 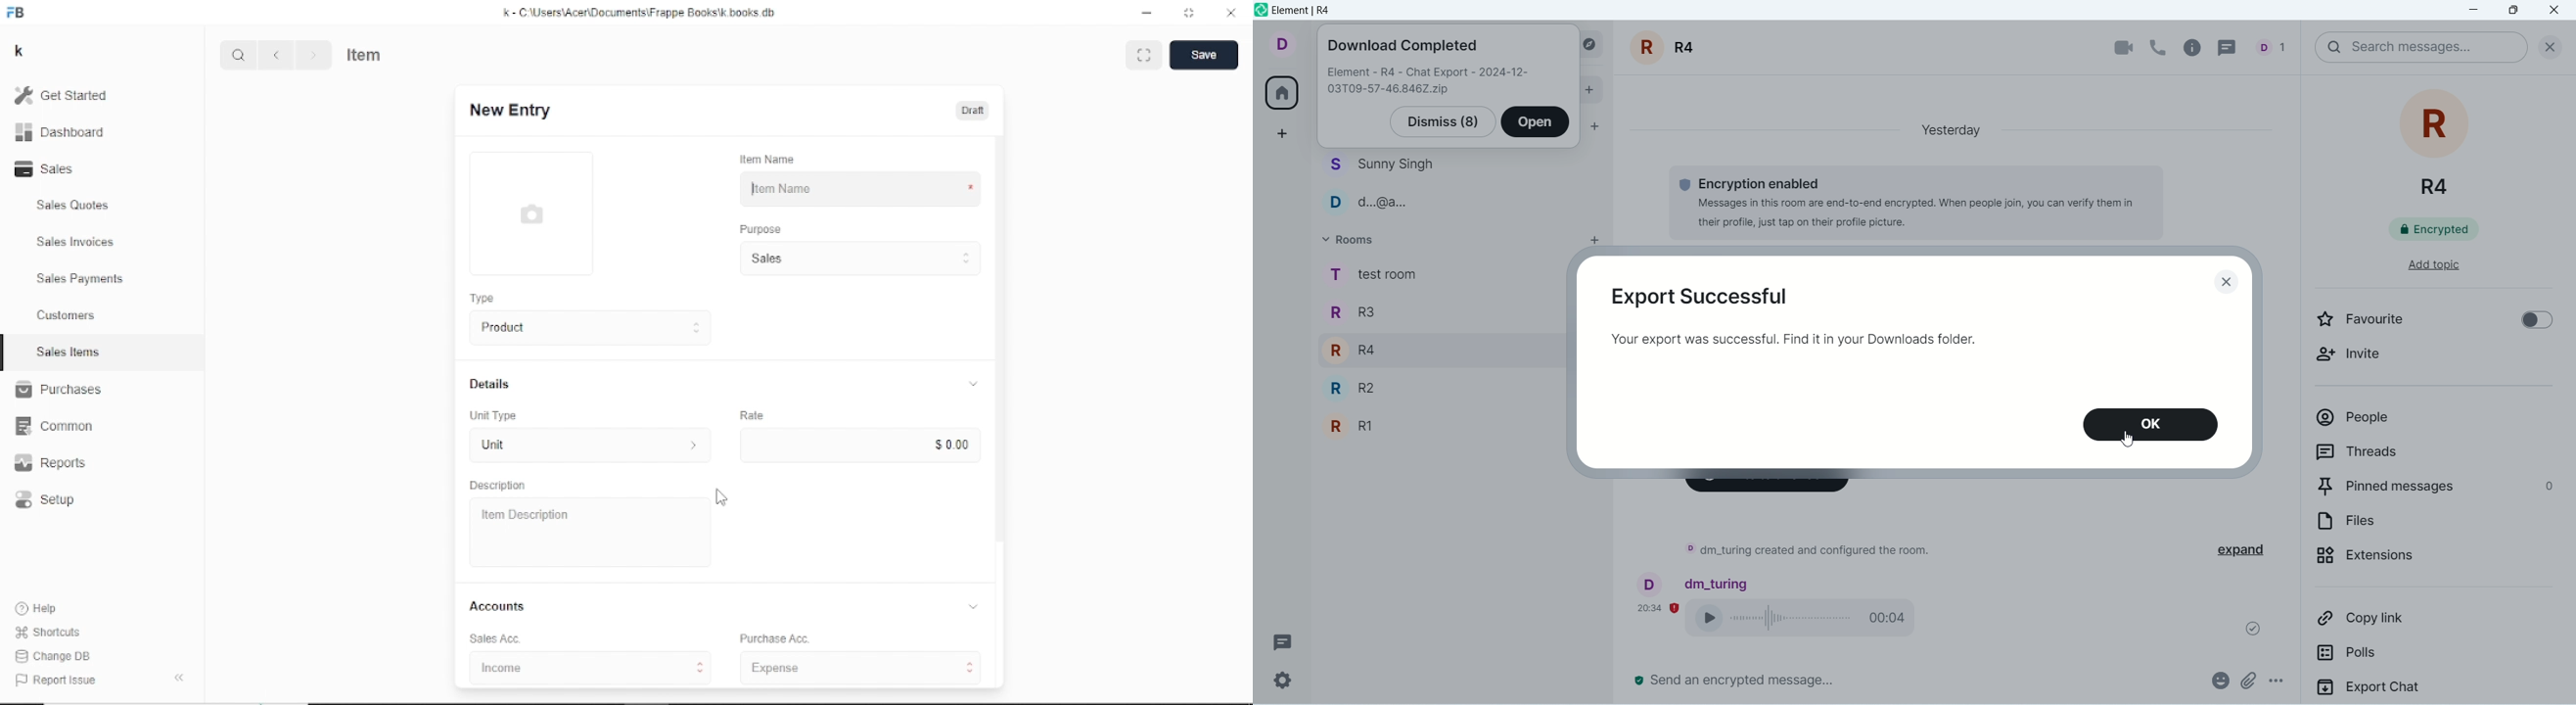 I want to click on text, so click(x=1809, y=339).